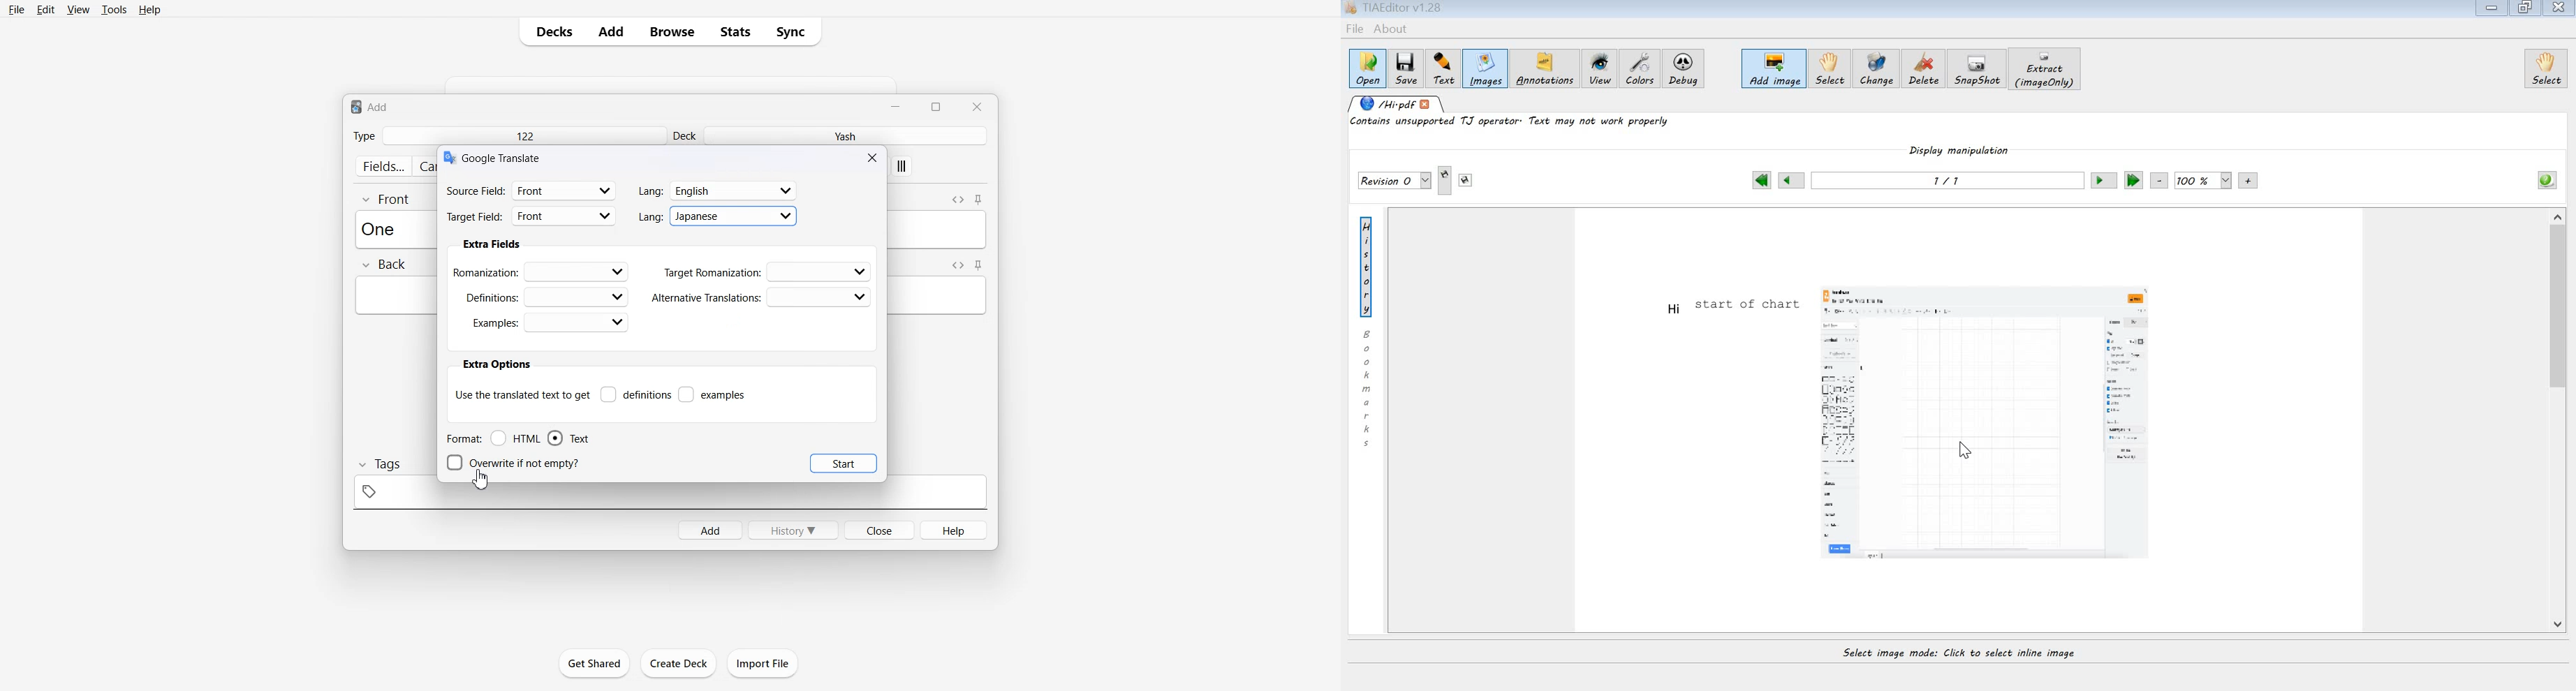 This screenshot has width=2576, height=700. What do you see at coordinates (874, 157) in the screenshot?
I see `Close` at bounding box center [874, 157].